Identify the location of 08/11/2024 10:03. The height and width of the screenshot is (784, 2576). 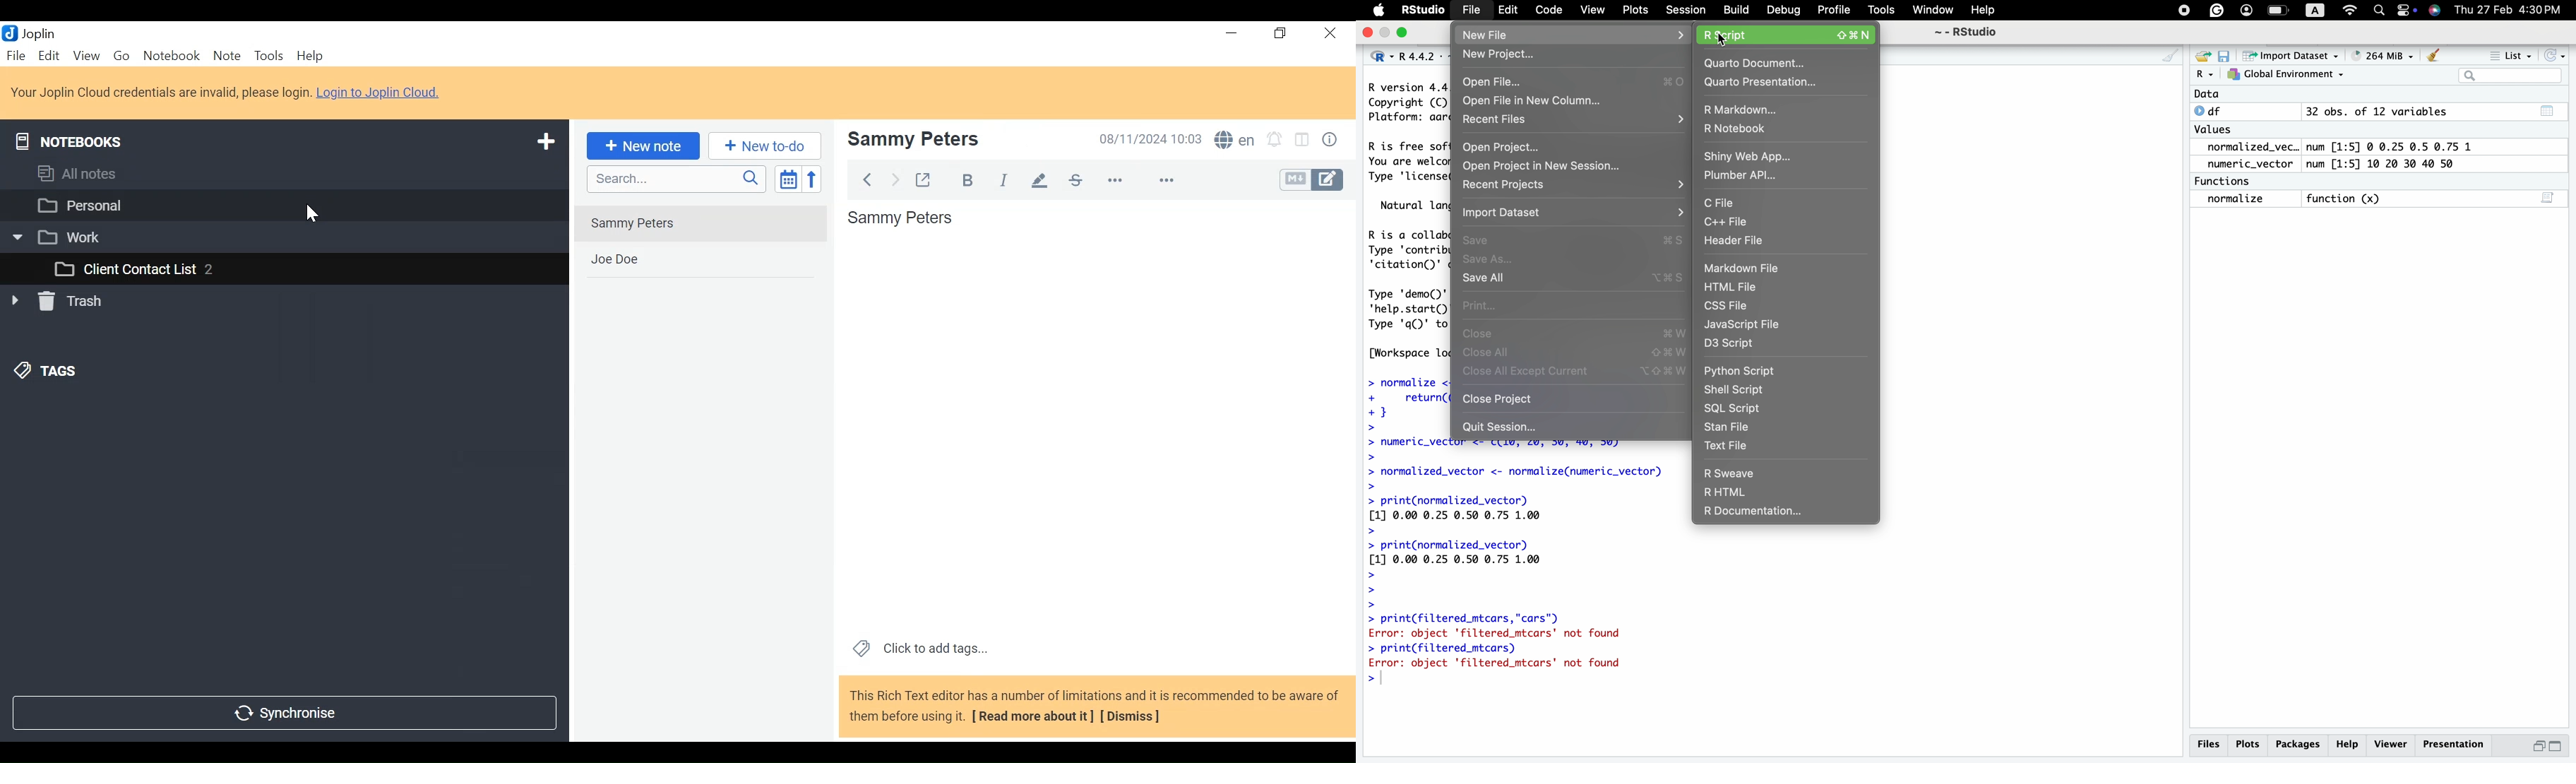
(1144, 139).